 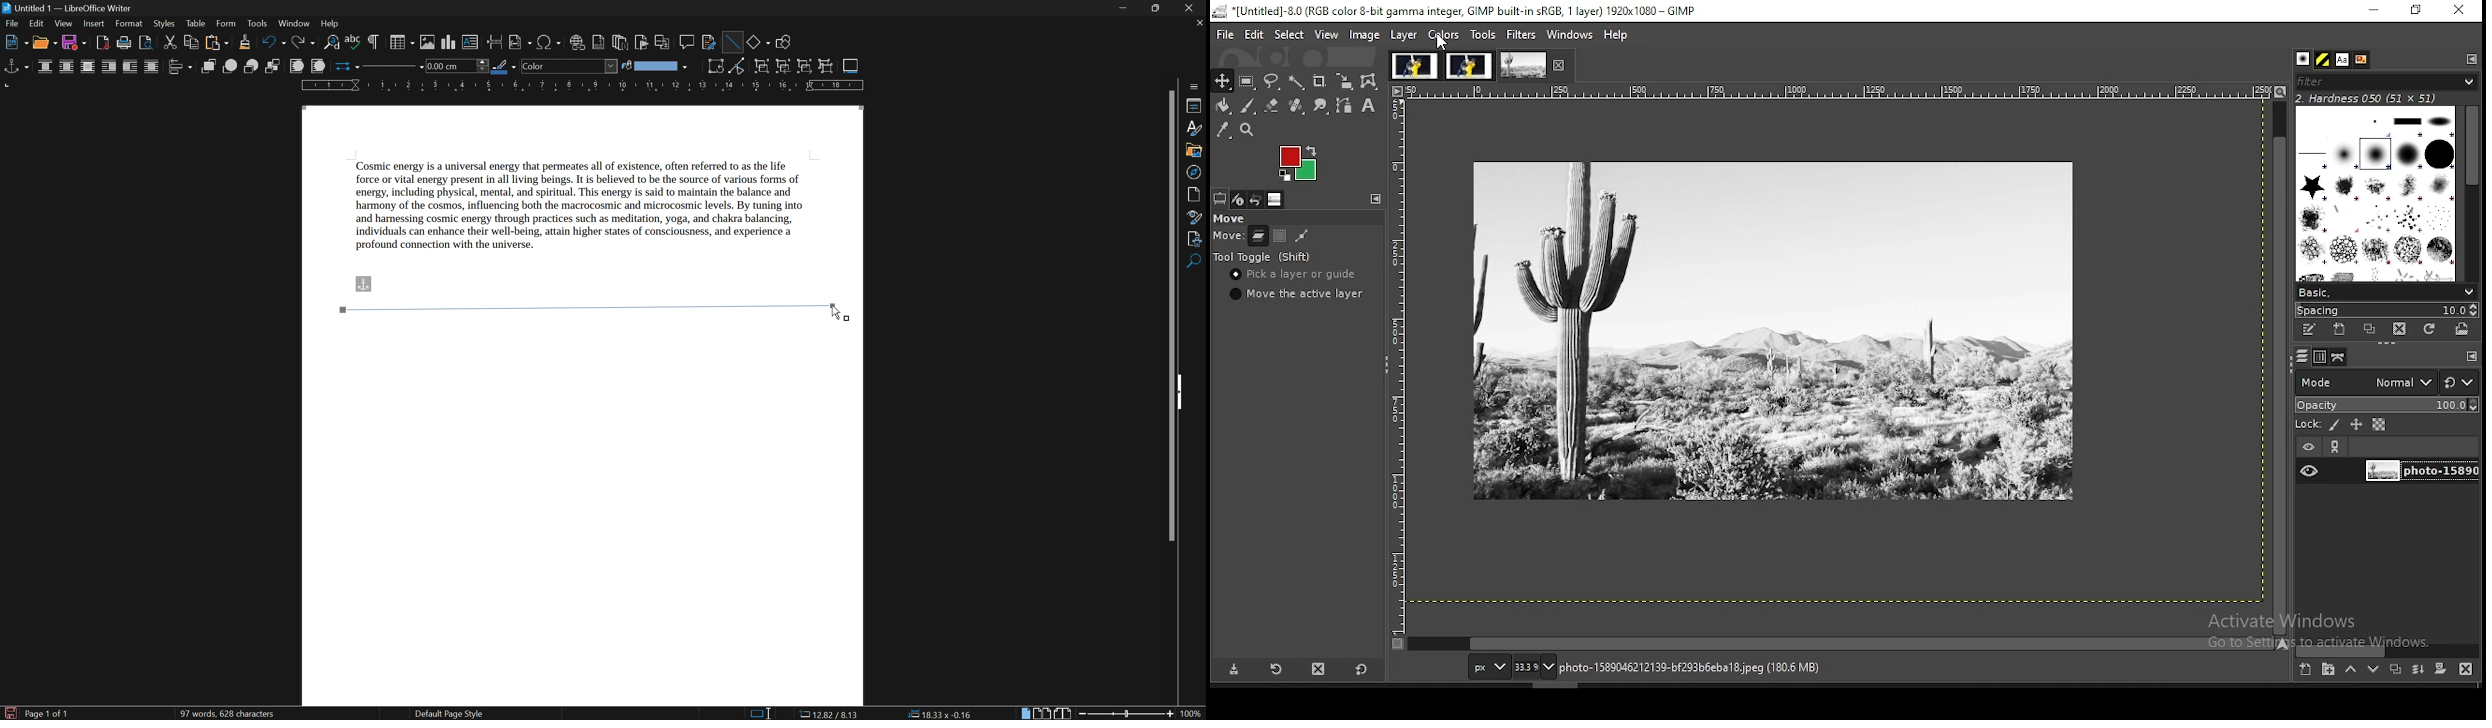 I want to click on single page view, so click(x=1026, y=714).